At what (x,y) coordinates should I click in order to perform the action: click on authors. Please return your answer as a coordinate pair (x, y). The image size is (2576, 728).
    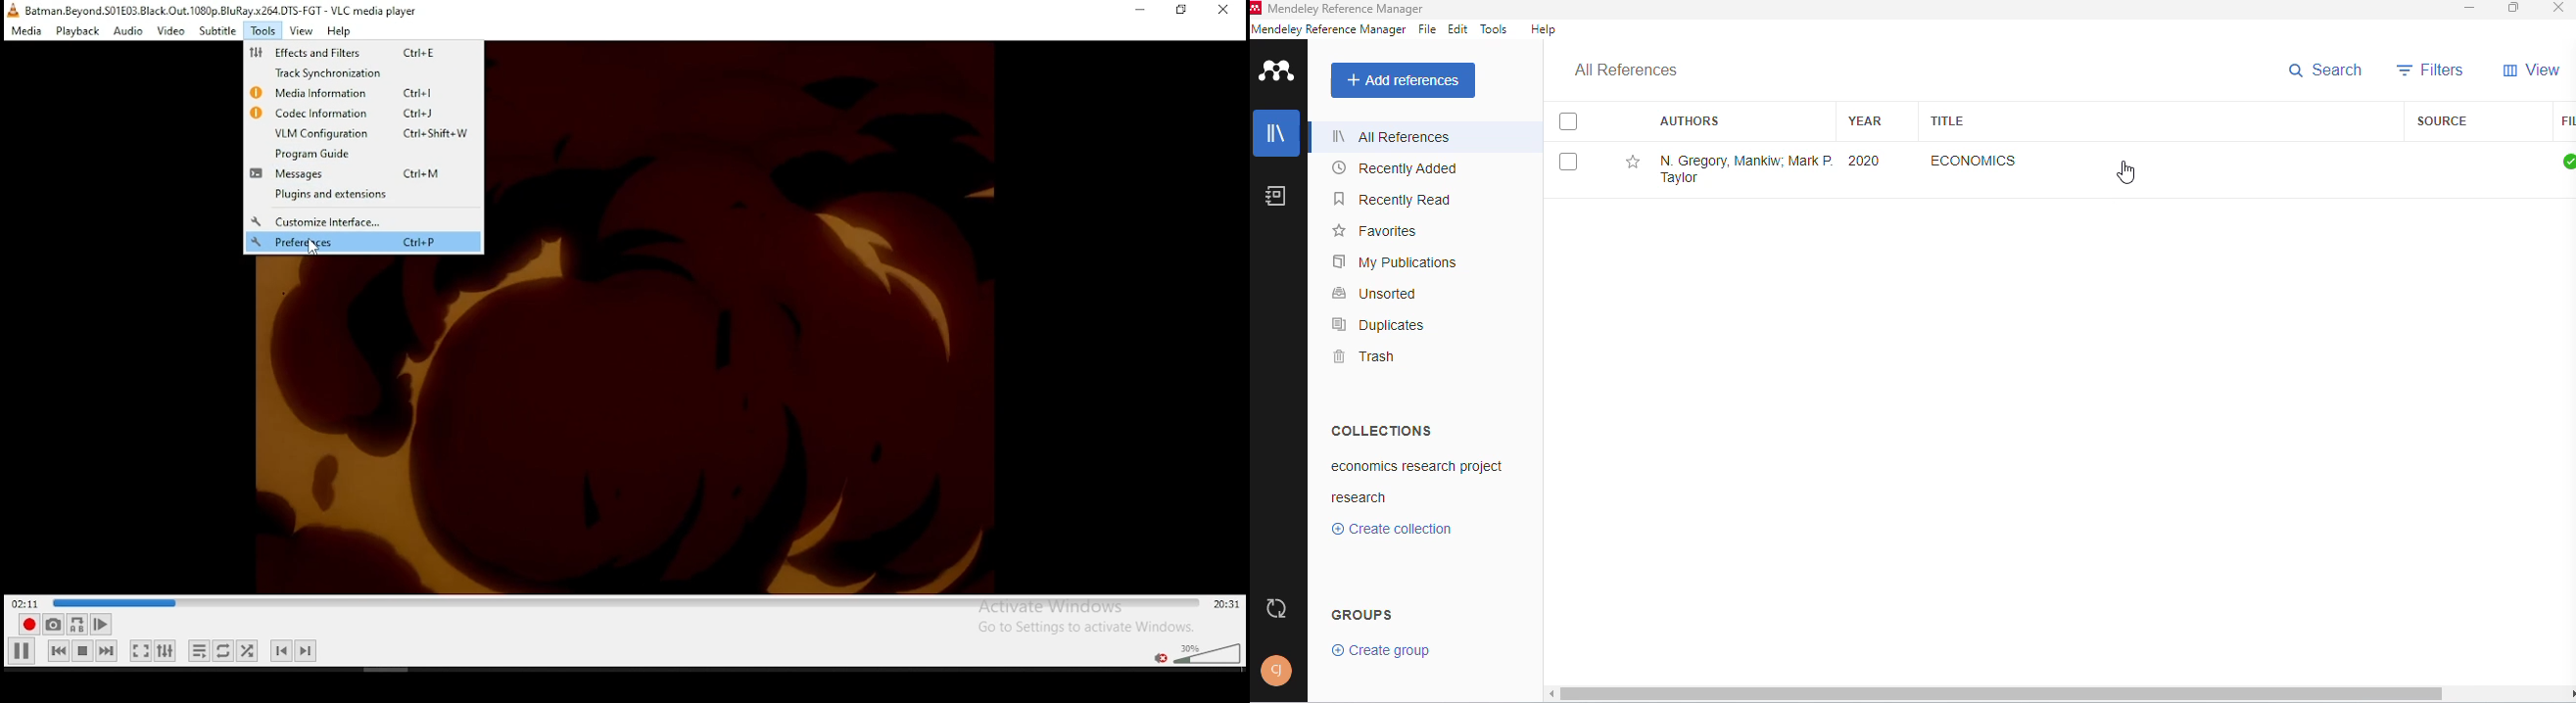
    Looking at the image, I should click on (1691, 120).